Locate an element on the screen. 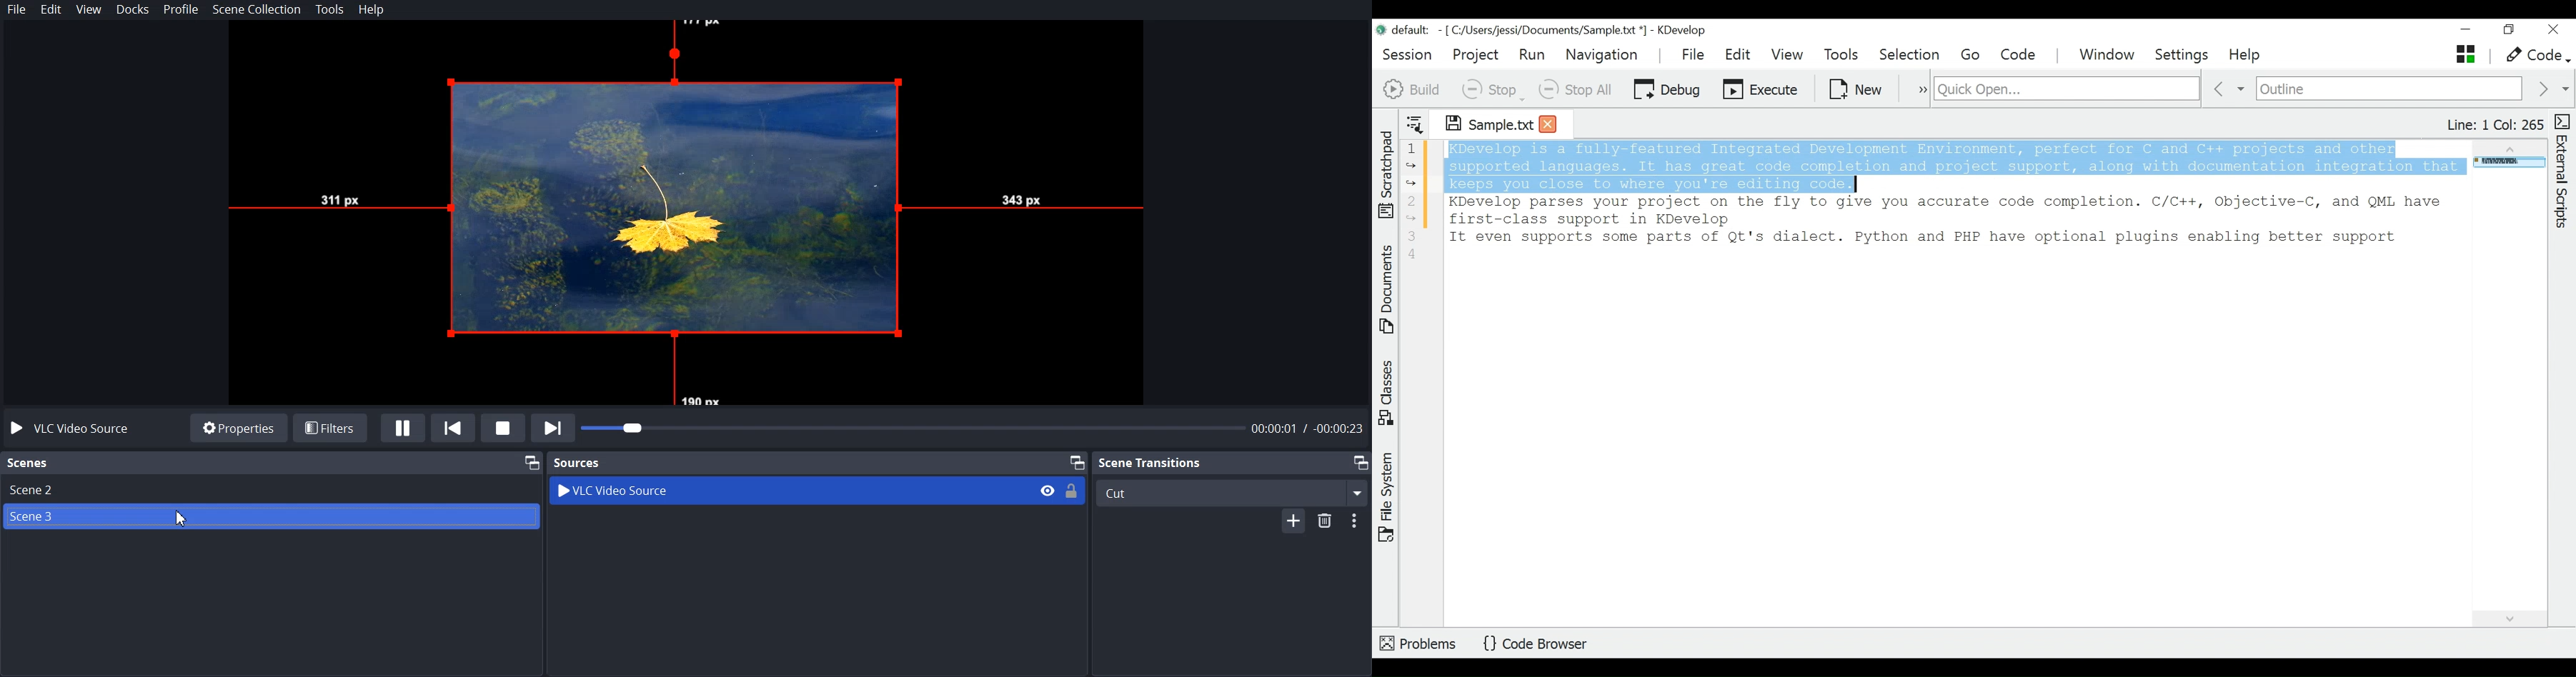 This screenshot has height=700, width=2576. VLC Video Source is located at coordinates (763, 491).